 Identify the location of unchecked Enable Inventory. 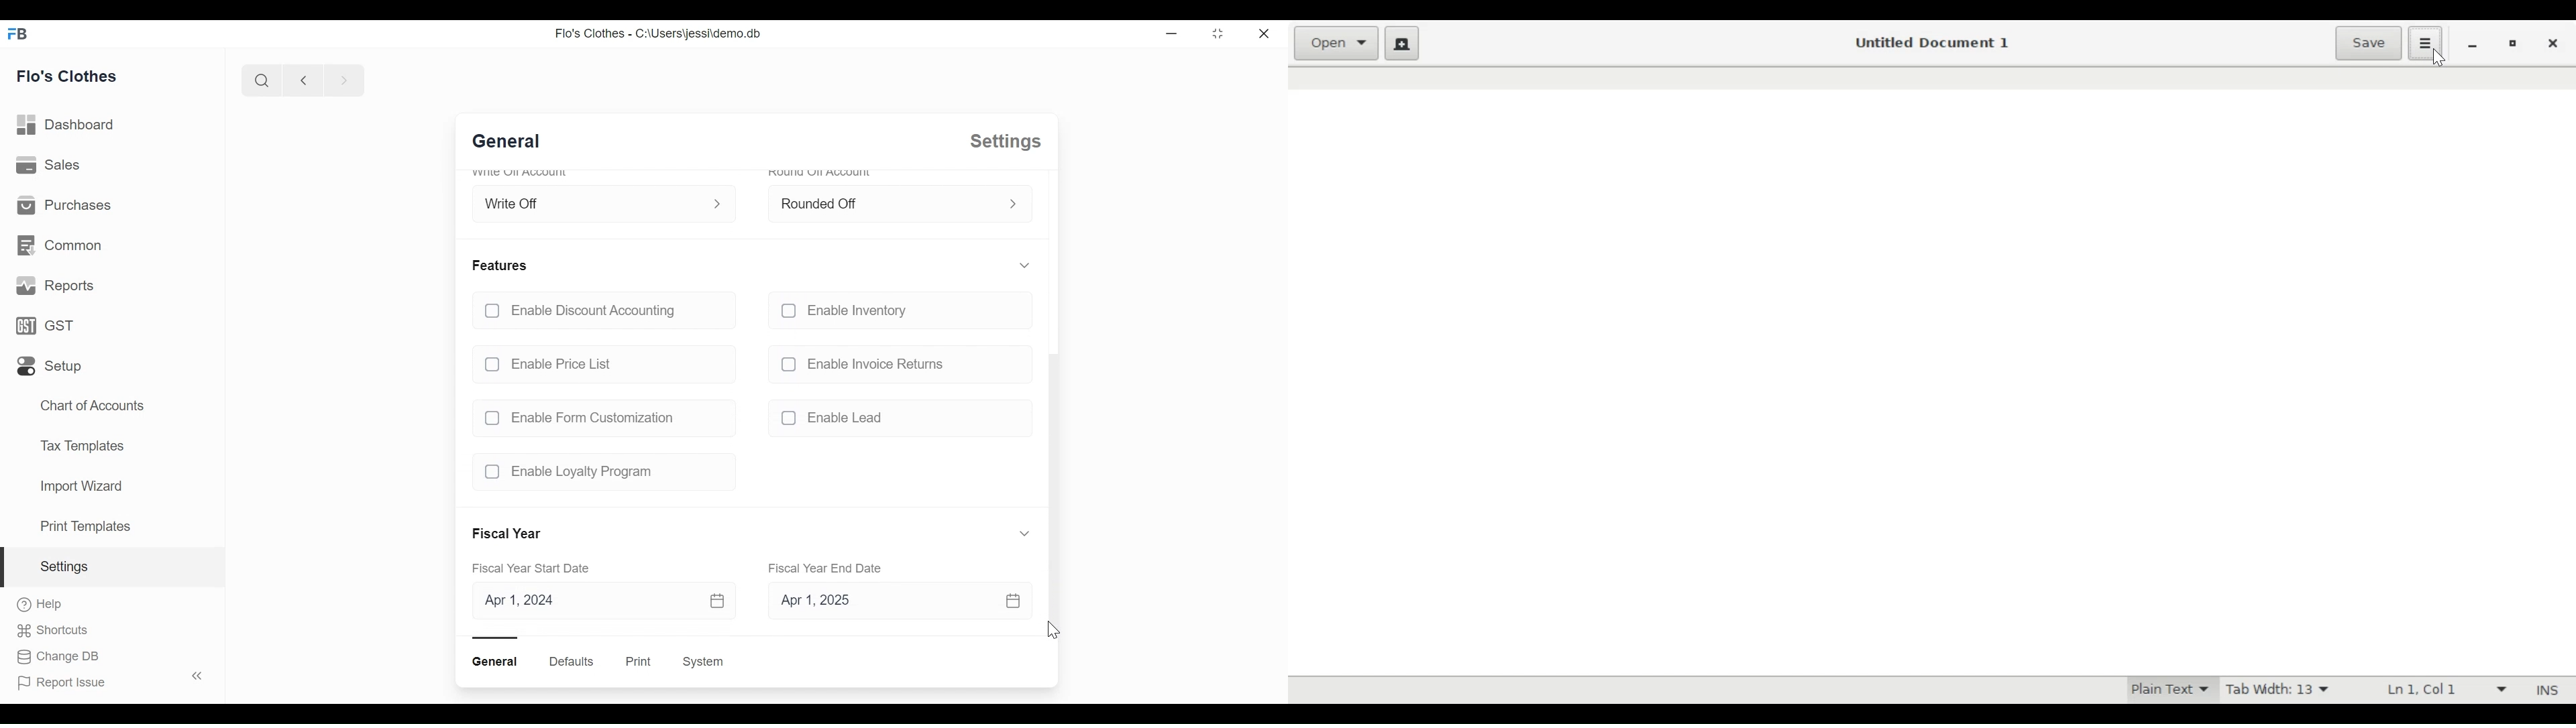
(895, 313).